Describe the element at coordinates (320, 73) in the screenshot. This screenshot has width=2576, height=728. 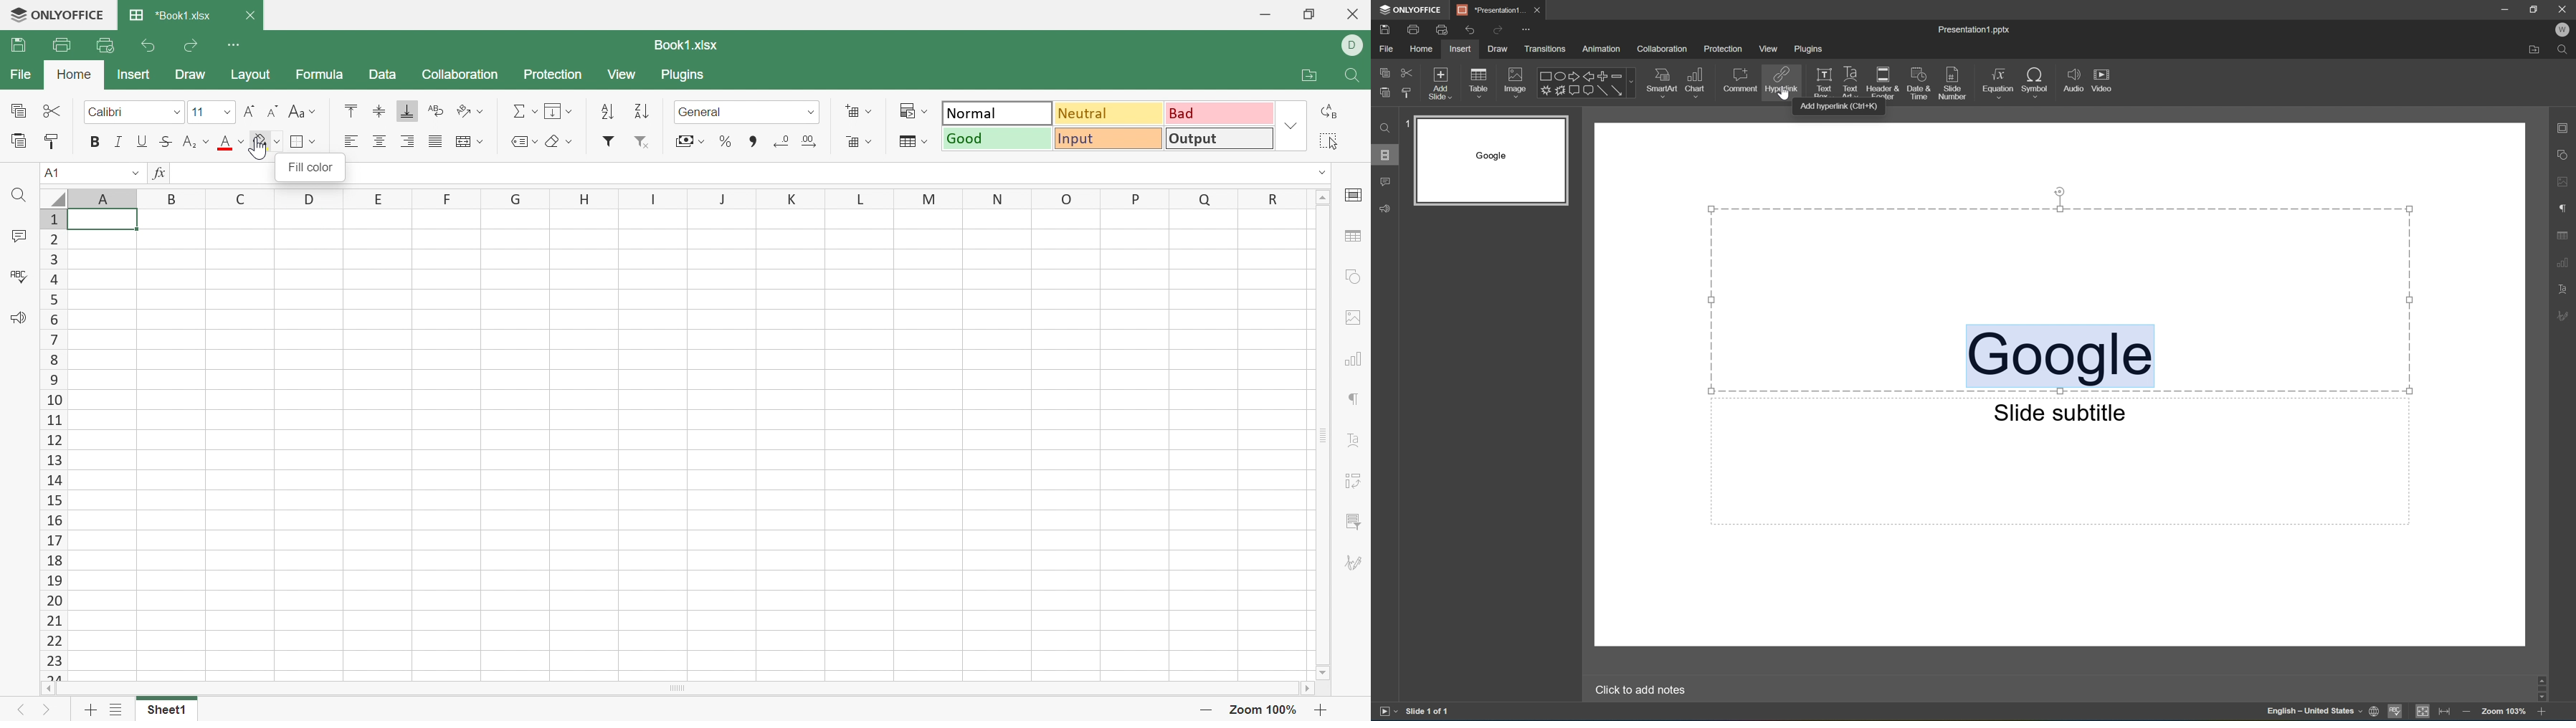
I see `Formula` at that location.